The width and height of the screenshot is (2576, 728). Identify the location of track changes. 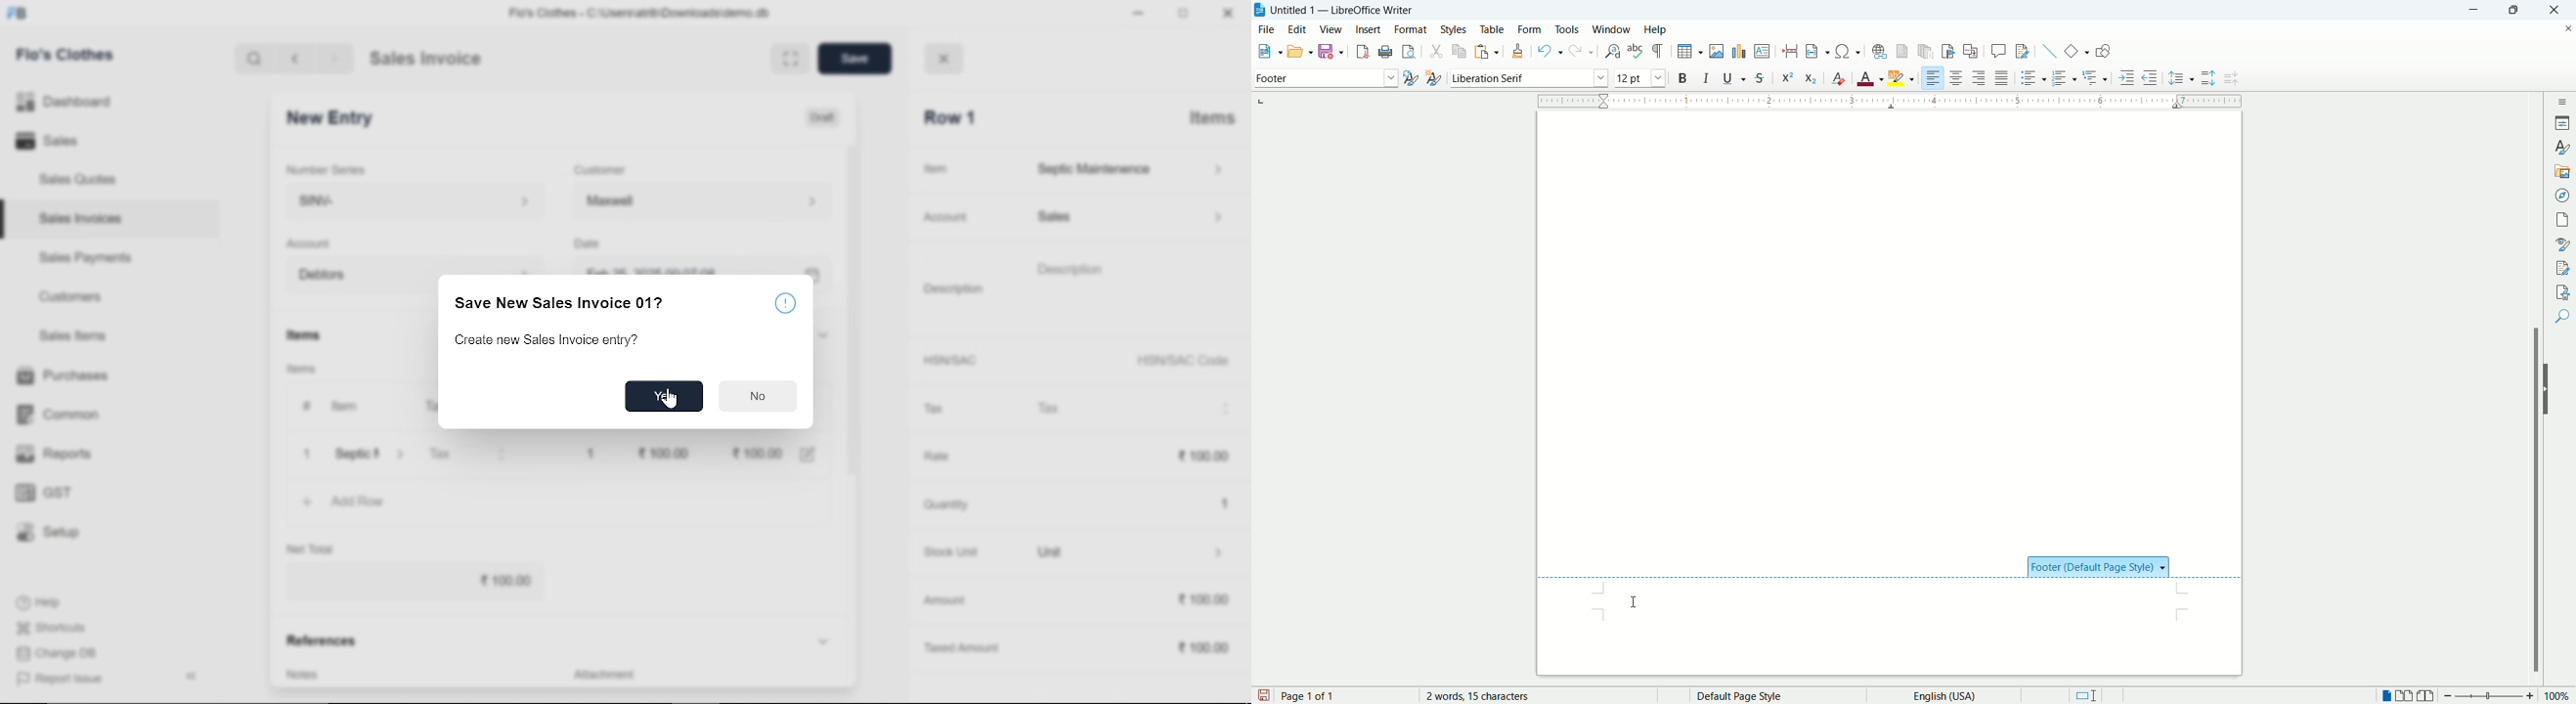
(2022, 52).